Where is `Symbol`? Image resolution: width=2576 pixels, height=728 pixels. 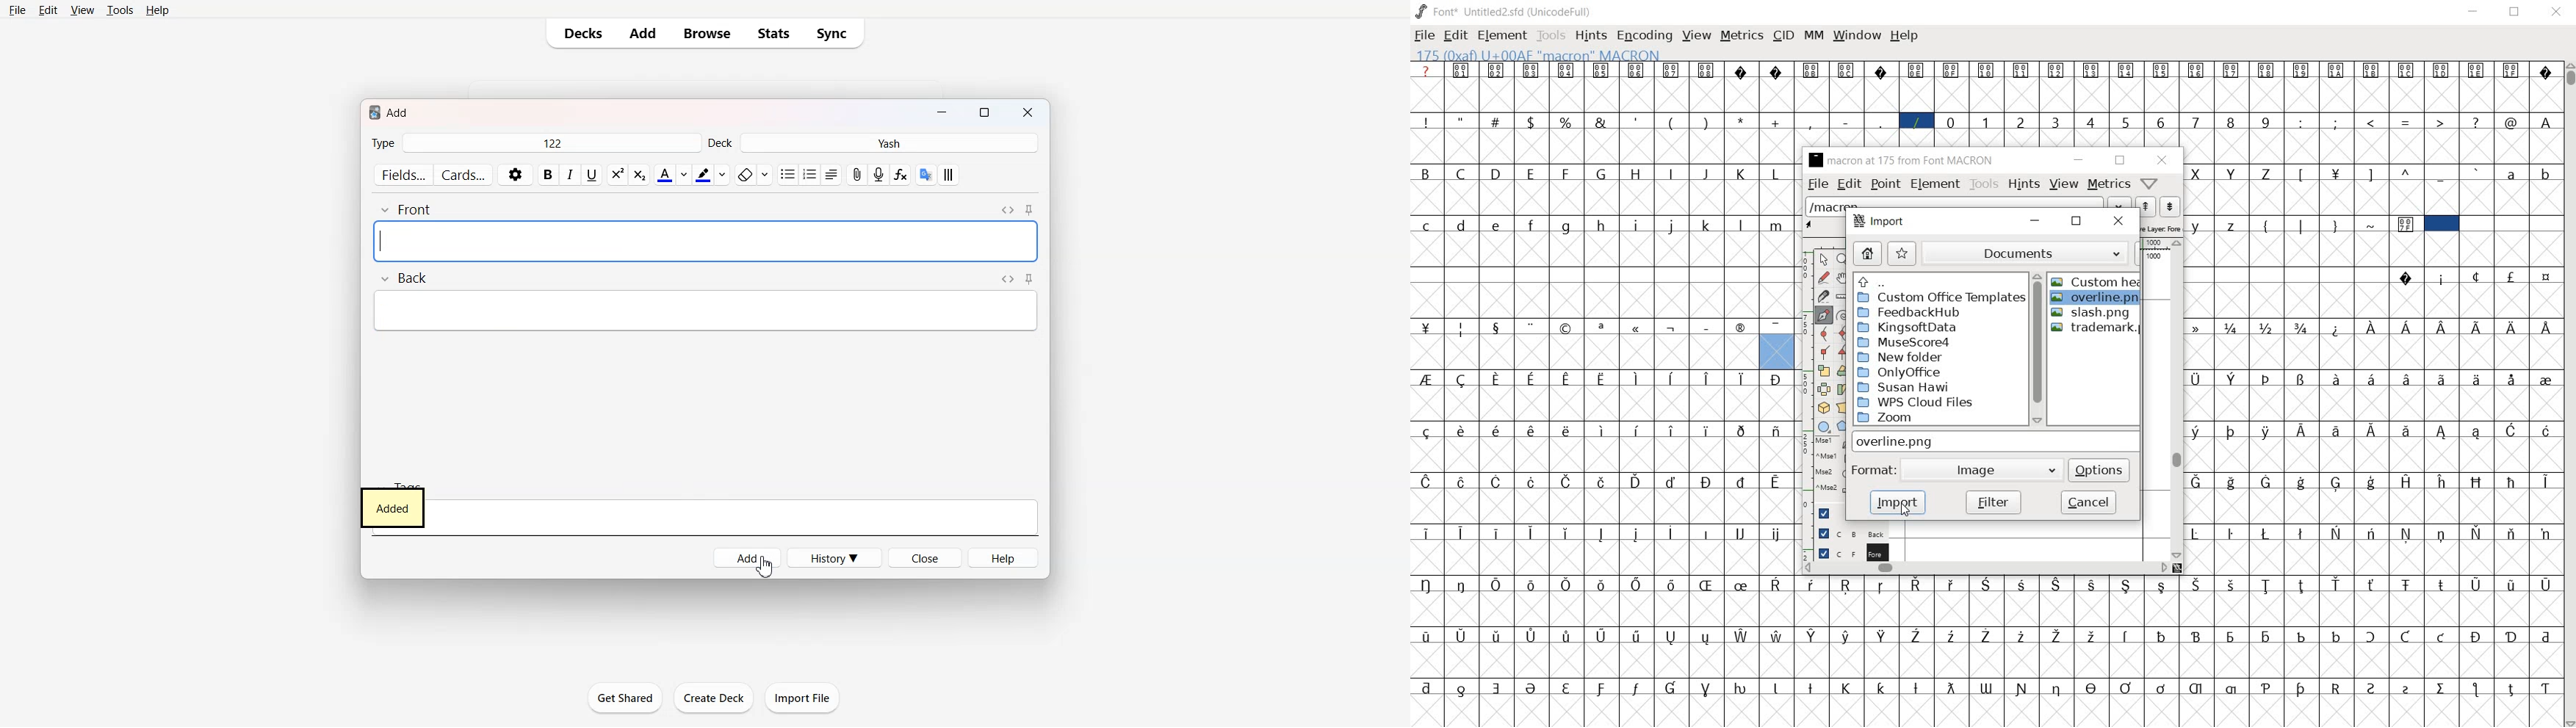 Symbol is located at coordinates (2408, 279).